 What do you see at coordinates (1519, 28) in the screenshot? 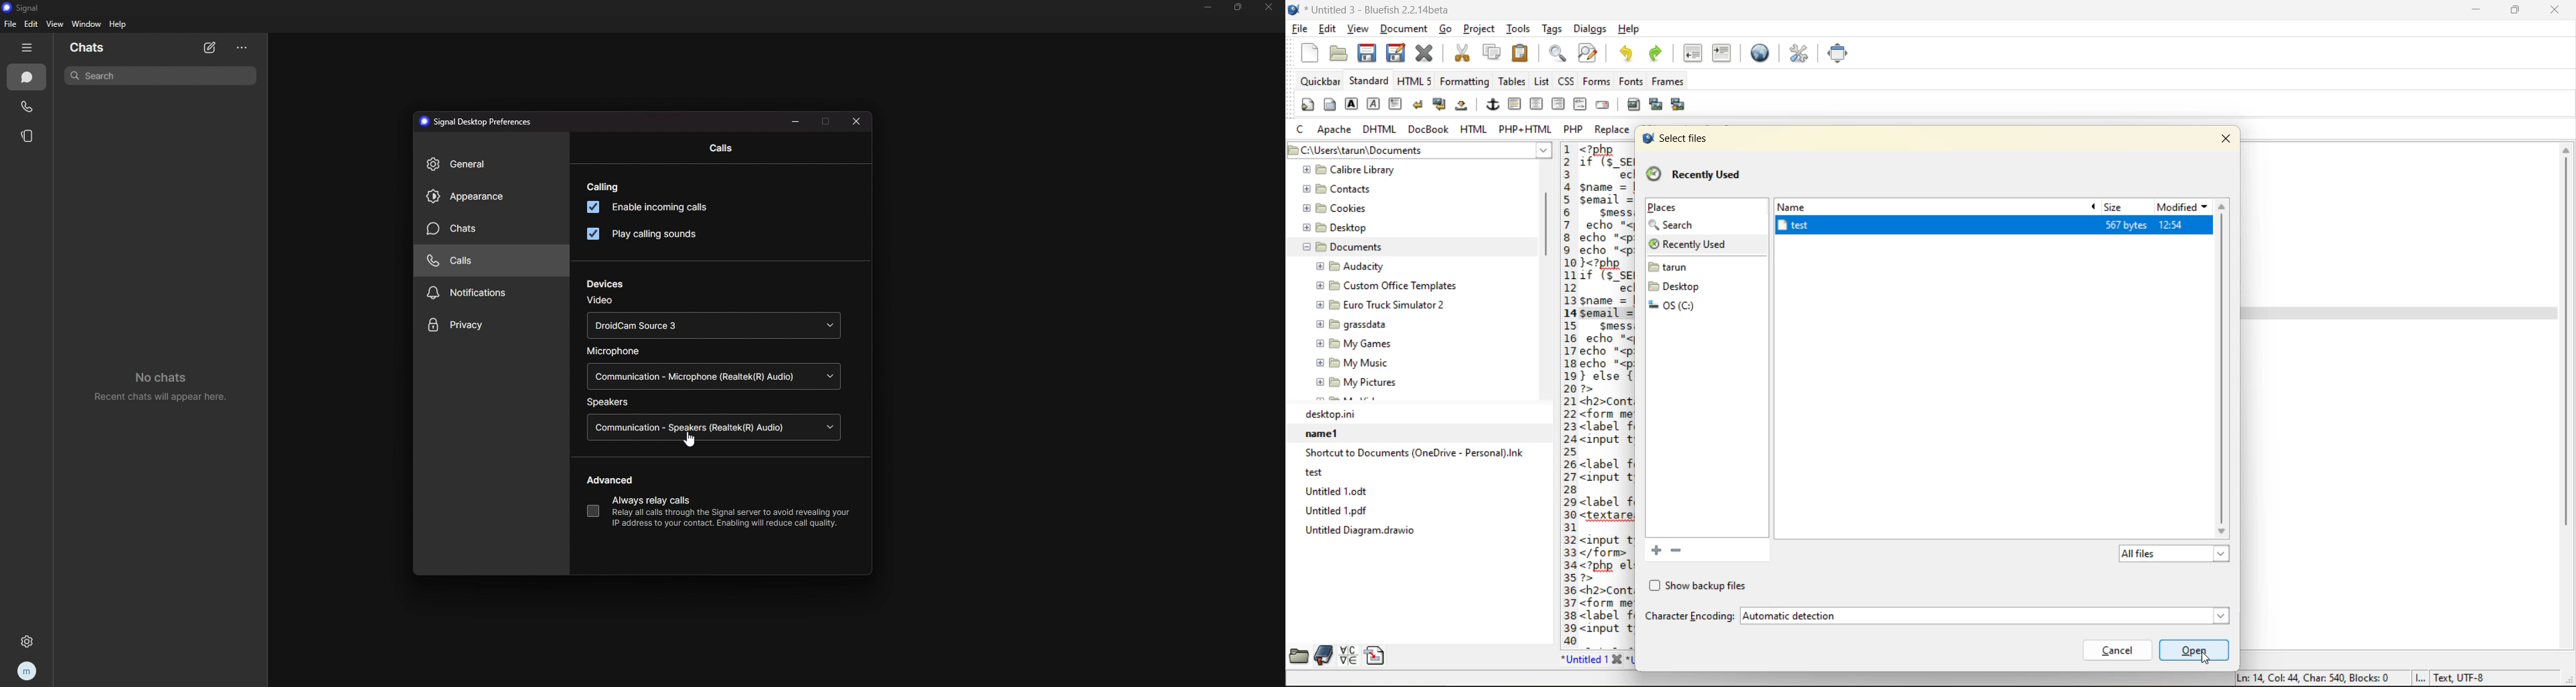
I see `tools` at bounding box center [1519, 28].